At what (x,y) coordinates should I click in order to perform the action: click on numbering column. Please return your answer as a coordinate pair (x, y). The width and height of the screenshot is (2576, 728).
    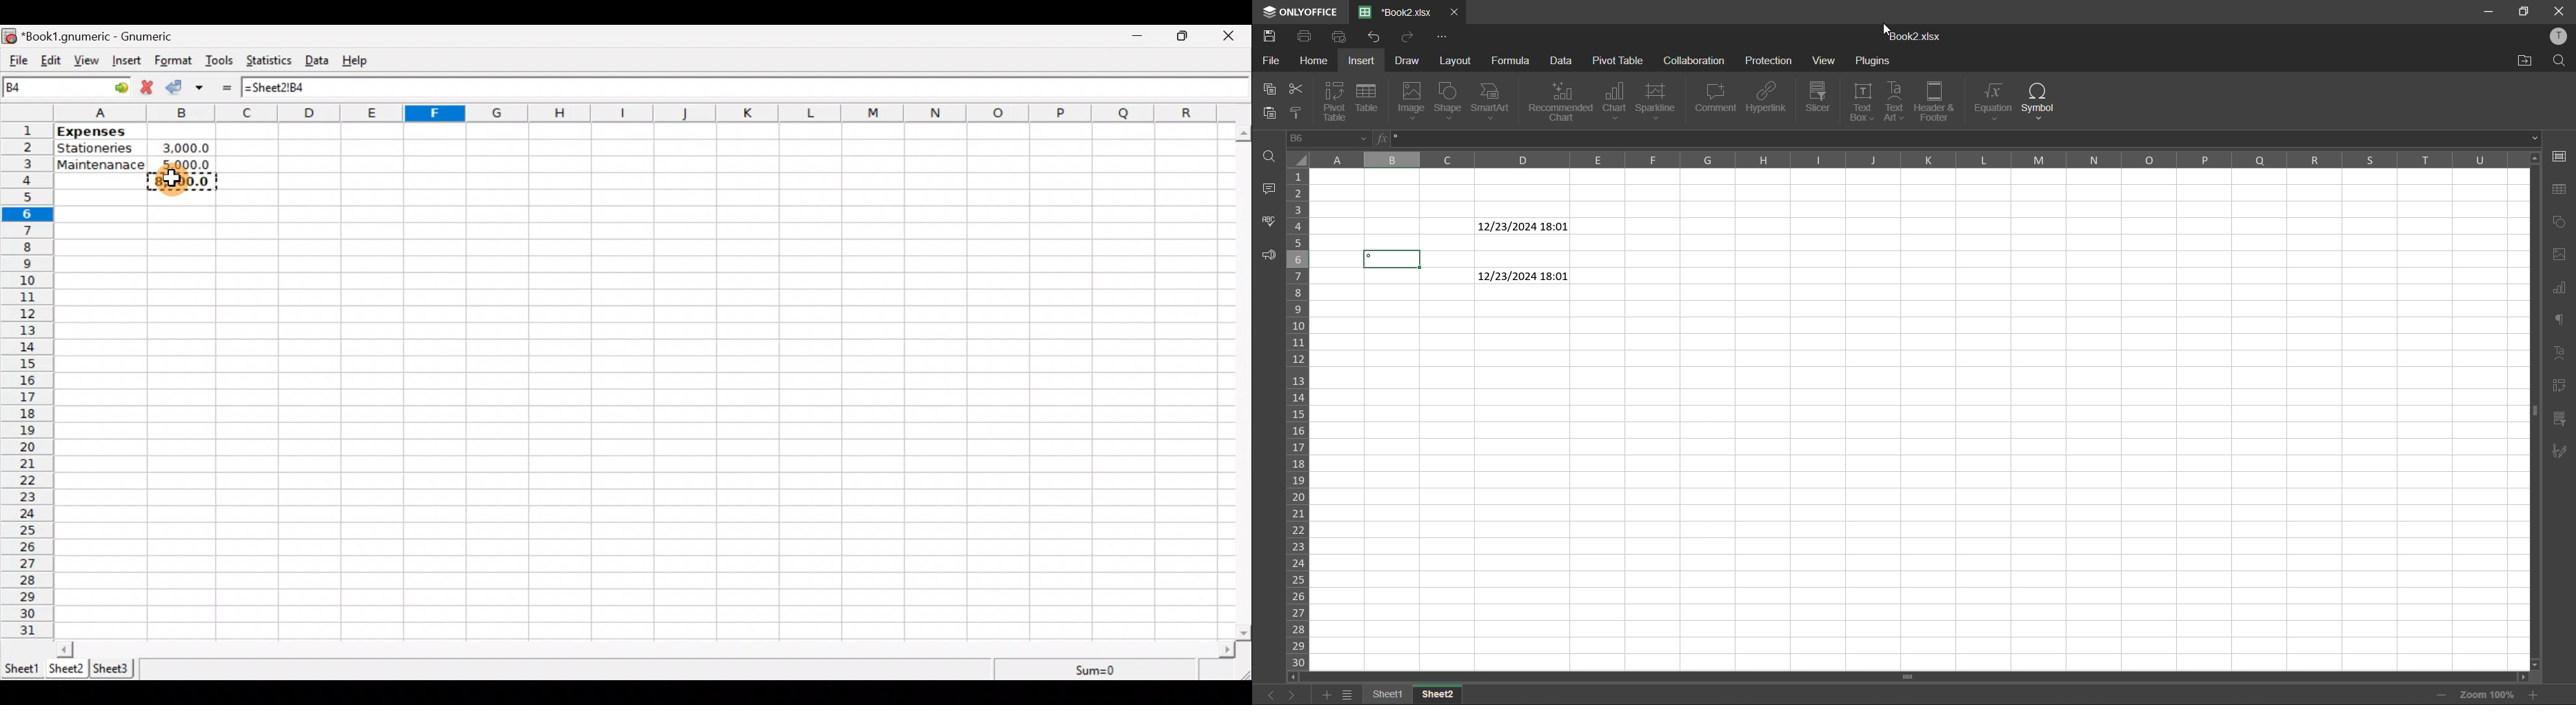
    Looking at the image, I should click on (26, 383).